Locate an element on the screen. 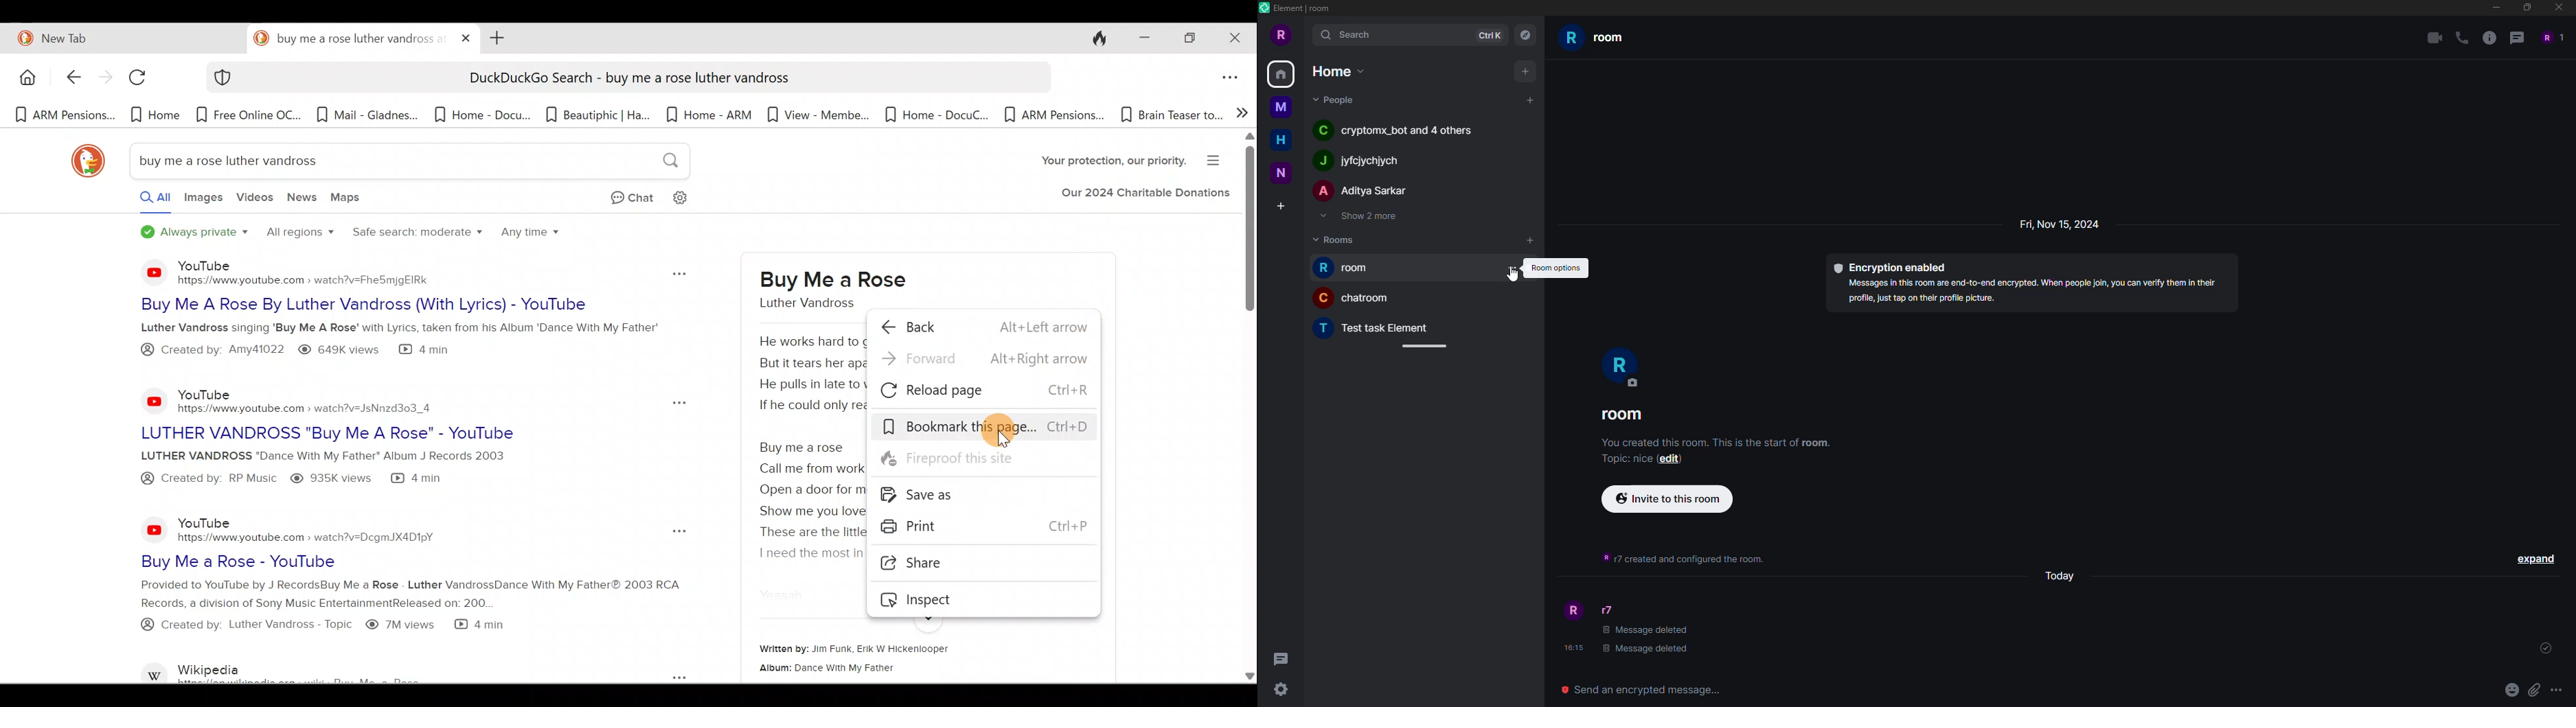 The height and width of the screenshot is (728, 2576). create space is located at coordinates (1280, 203).